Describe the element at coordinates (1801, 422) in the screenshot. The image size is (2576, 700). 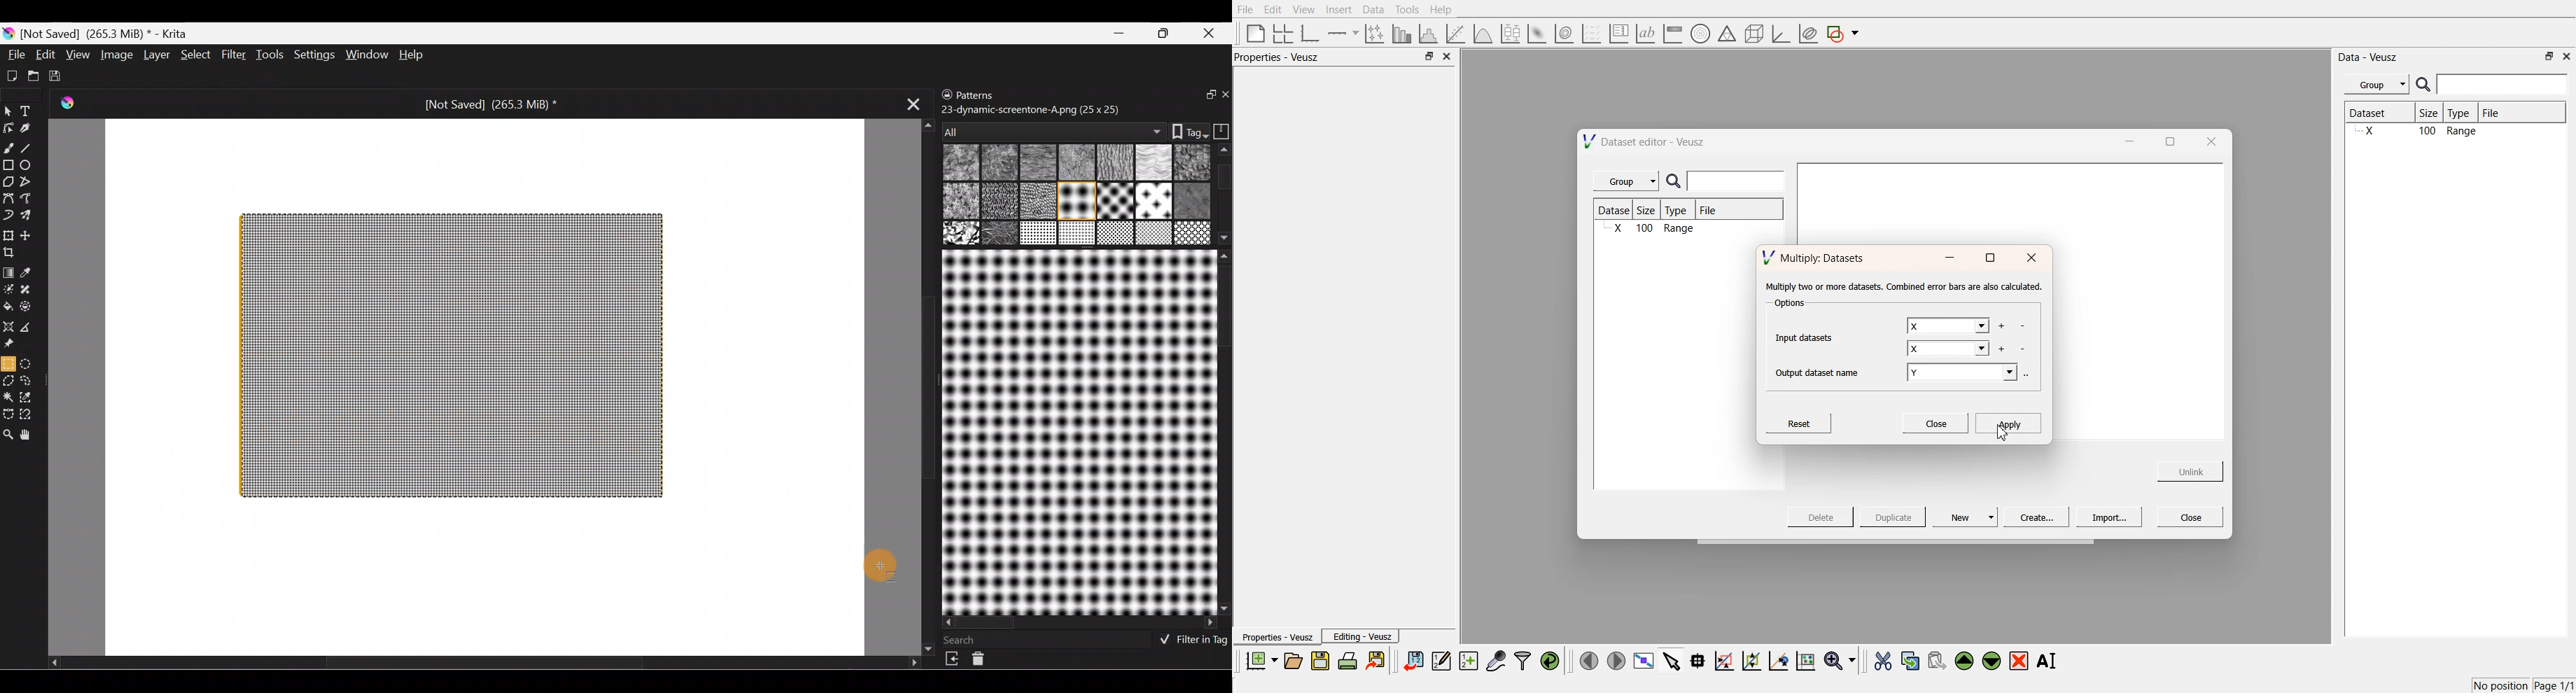
I see `Reset` at that location.